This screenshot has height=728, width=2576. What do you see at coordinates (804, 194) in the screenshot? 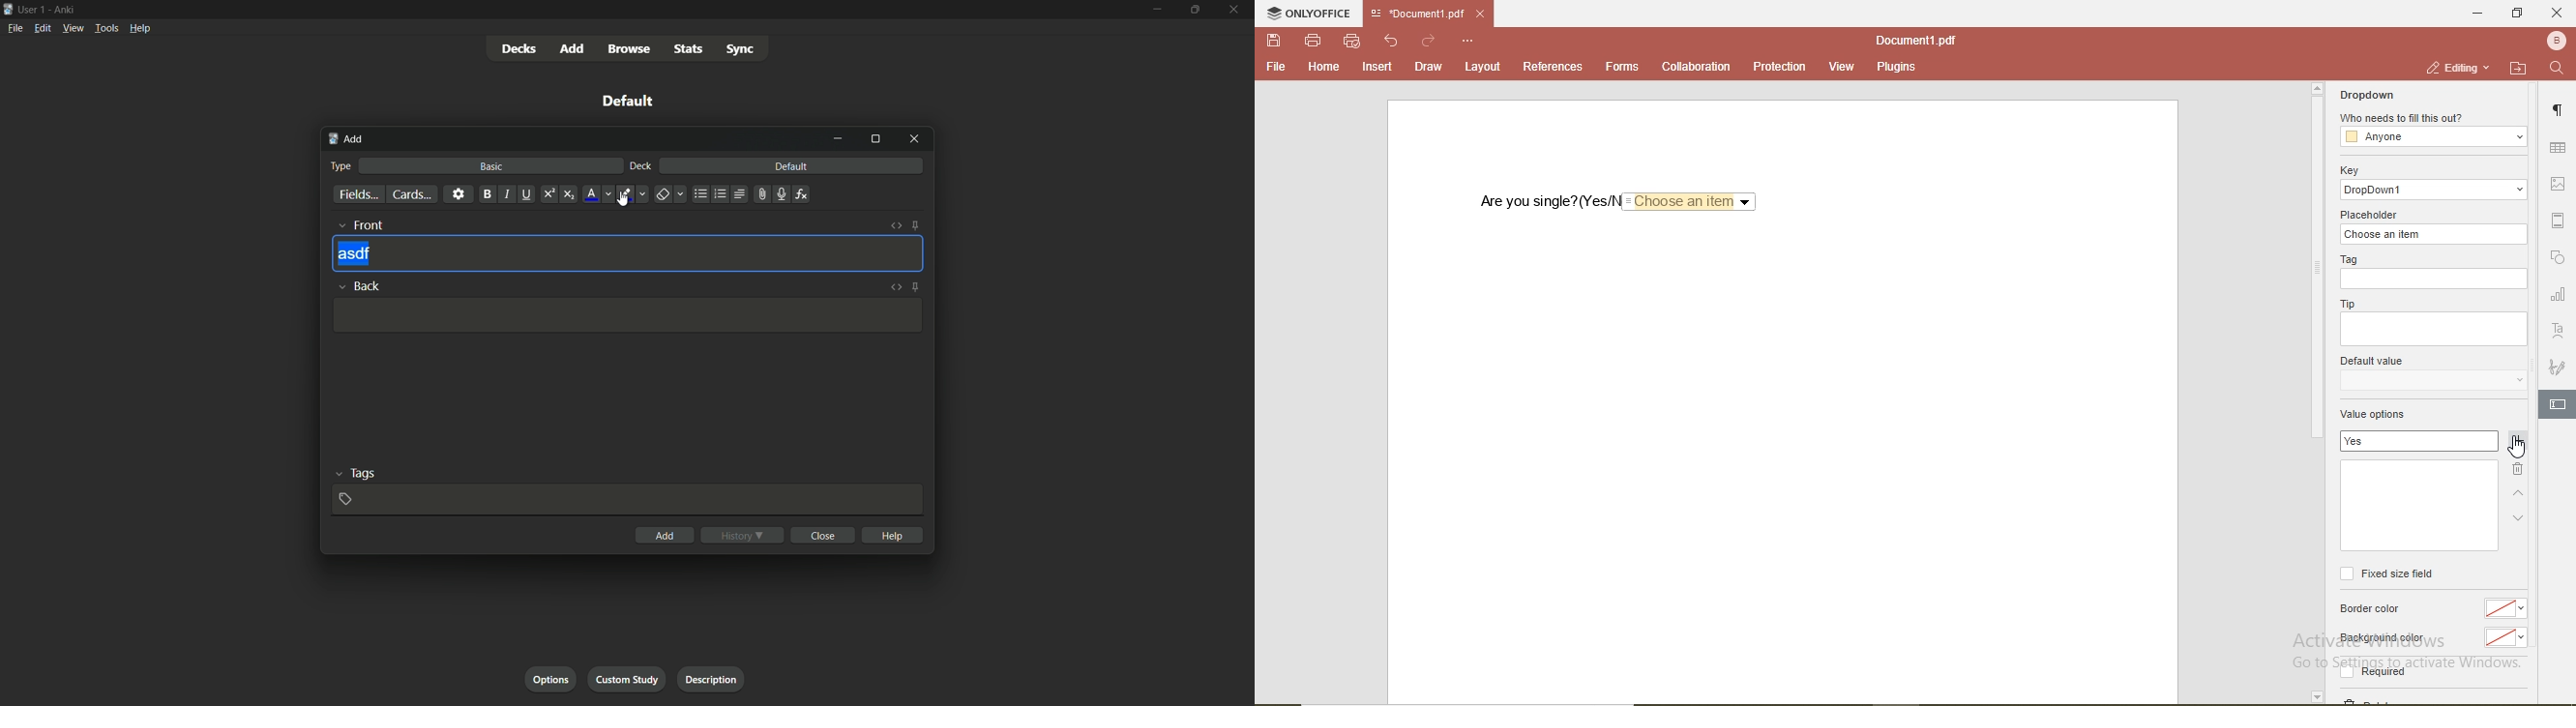
I see `equations` at bounding box center [804, 194].